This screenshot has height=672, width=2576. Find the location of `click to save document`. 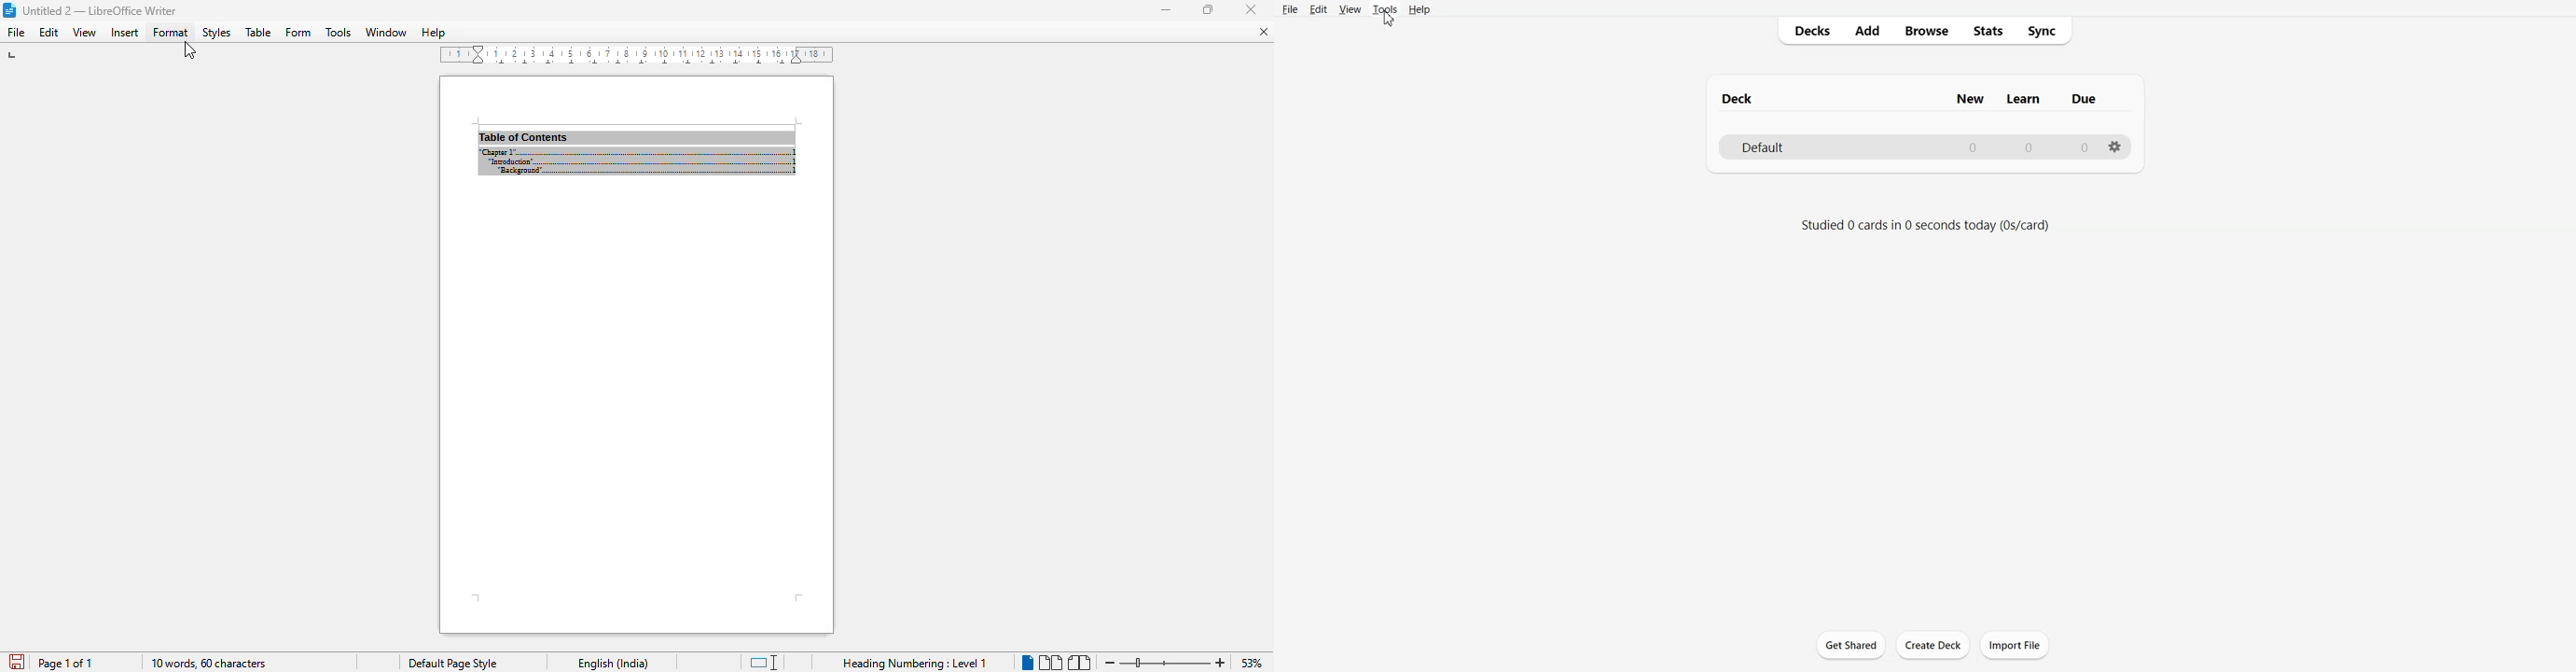

click to save document is located at coordinates (18, 662).